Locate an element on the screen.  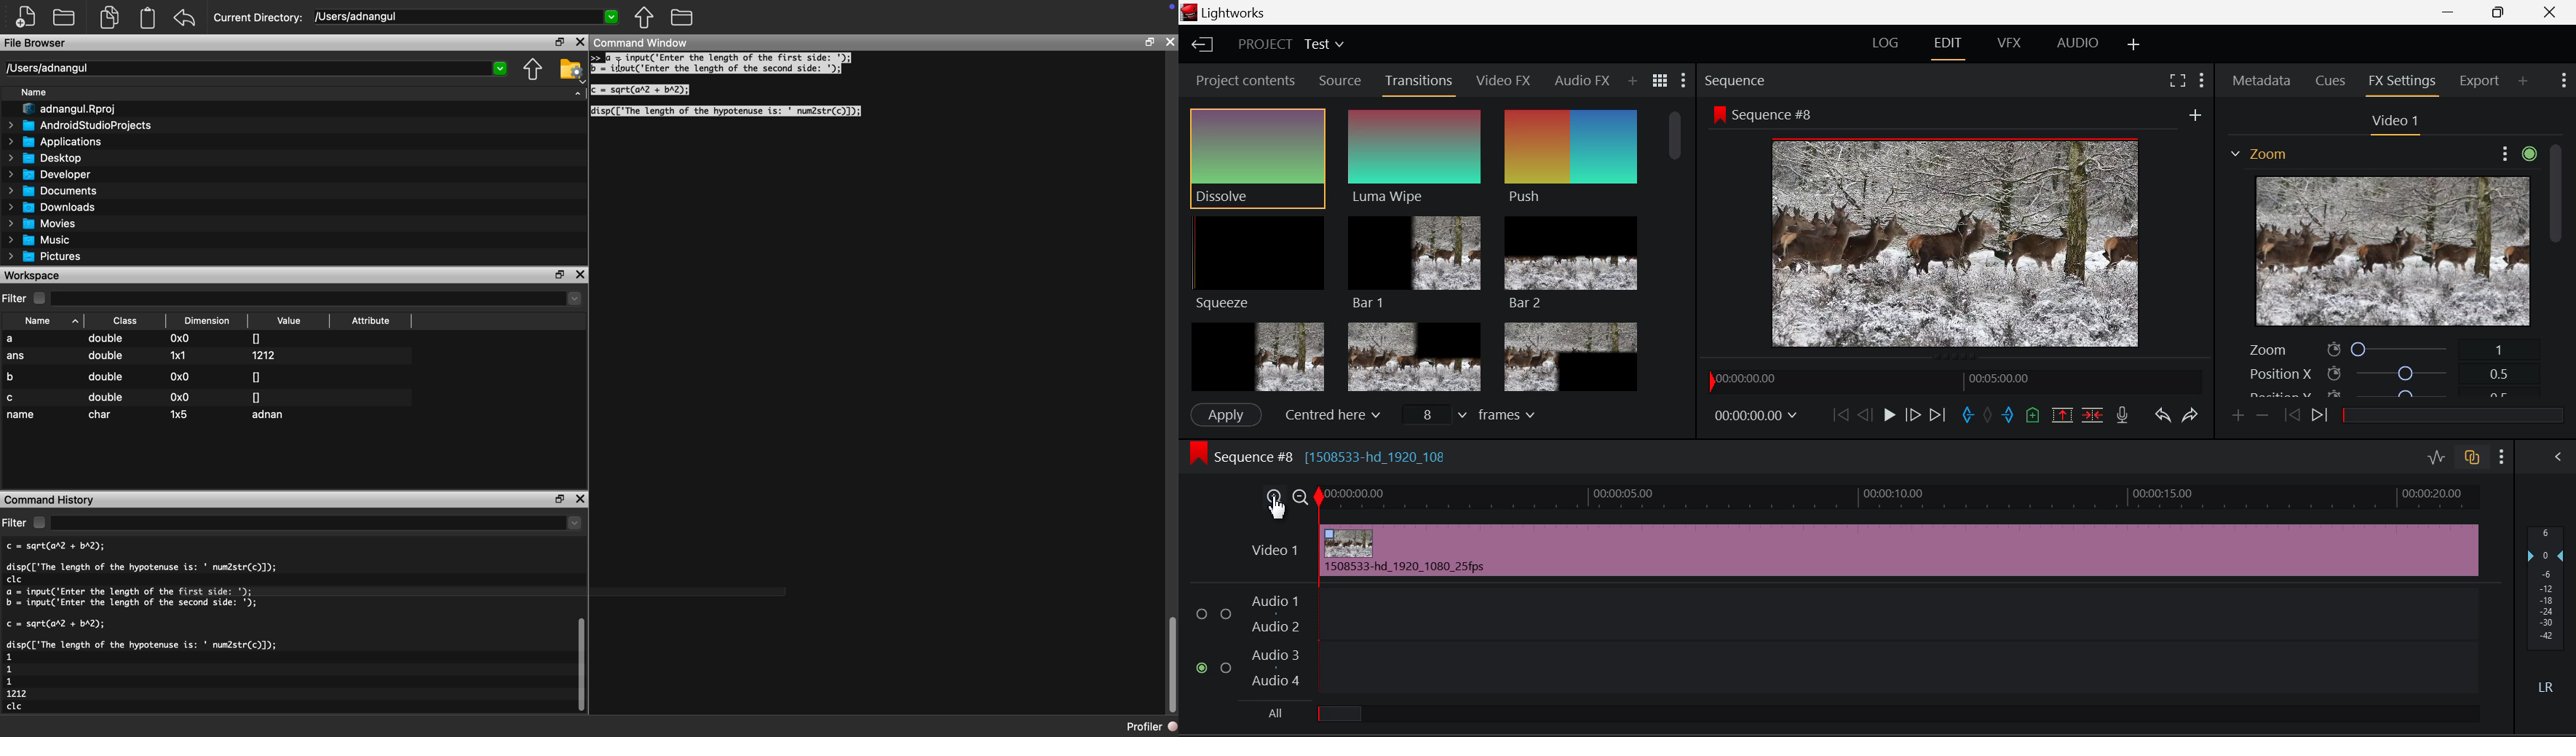
Back to Homepage is located at coordinates (1200, 43).